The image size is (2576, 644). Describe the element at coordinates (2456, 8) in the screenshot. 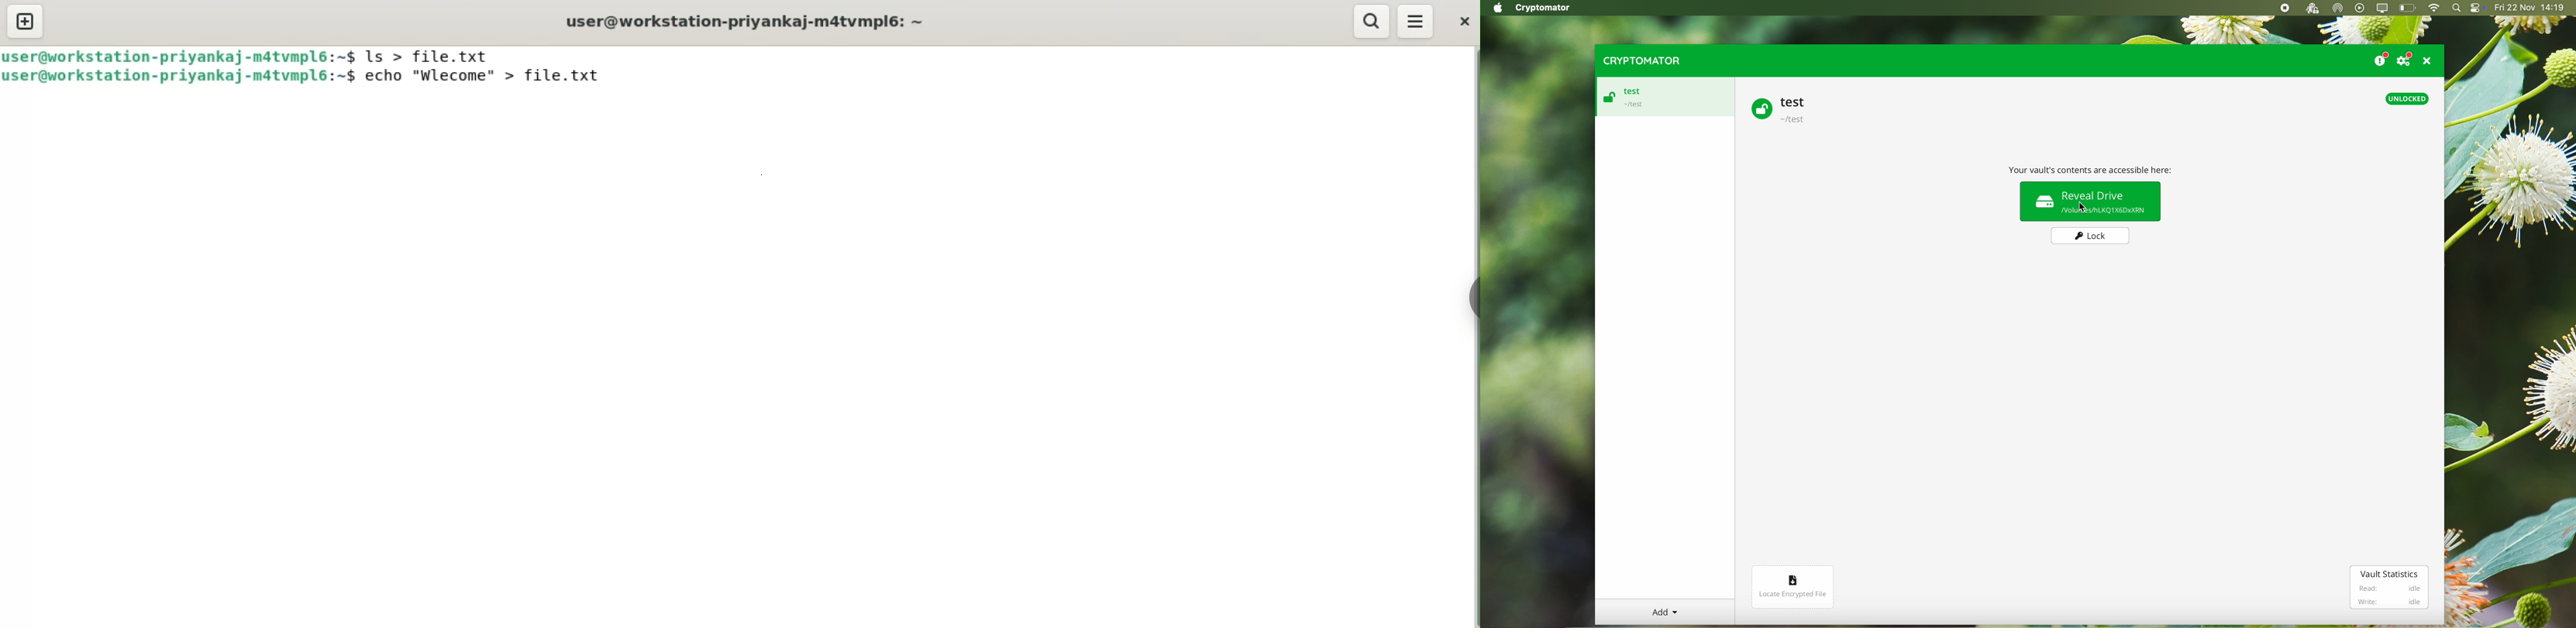

I see `spotlight search` at that location.